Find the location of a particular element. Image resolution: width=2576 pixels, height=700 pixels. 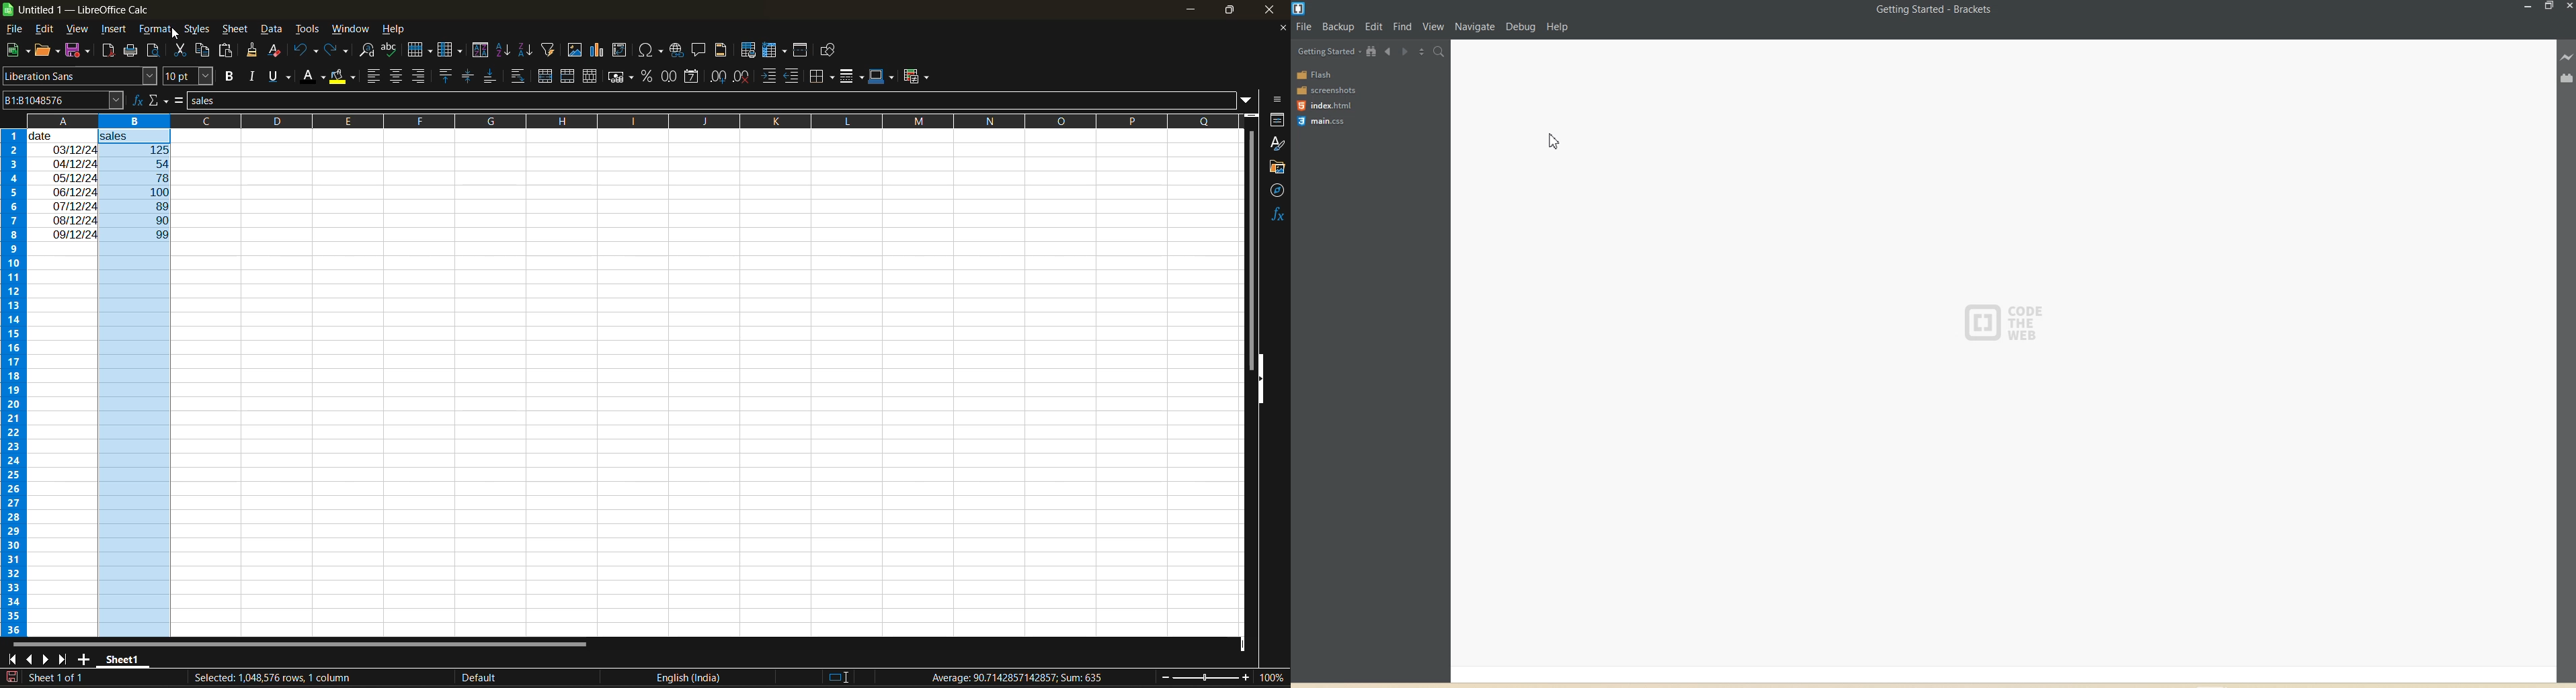

Debug is located at coordinates (1521, 25).